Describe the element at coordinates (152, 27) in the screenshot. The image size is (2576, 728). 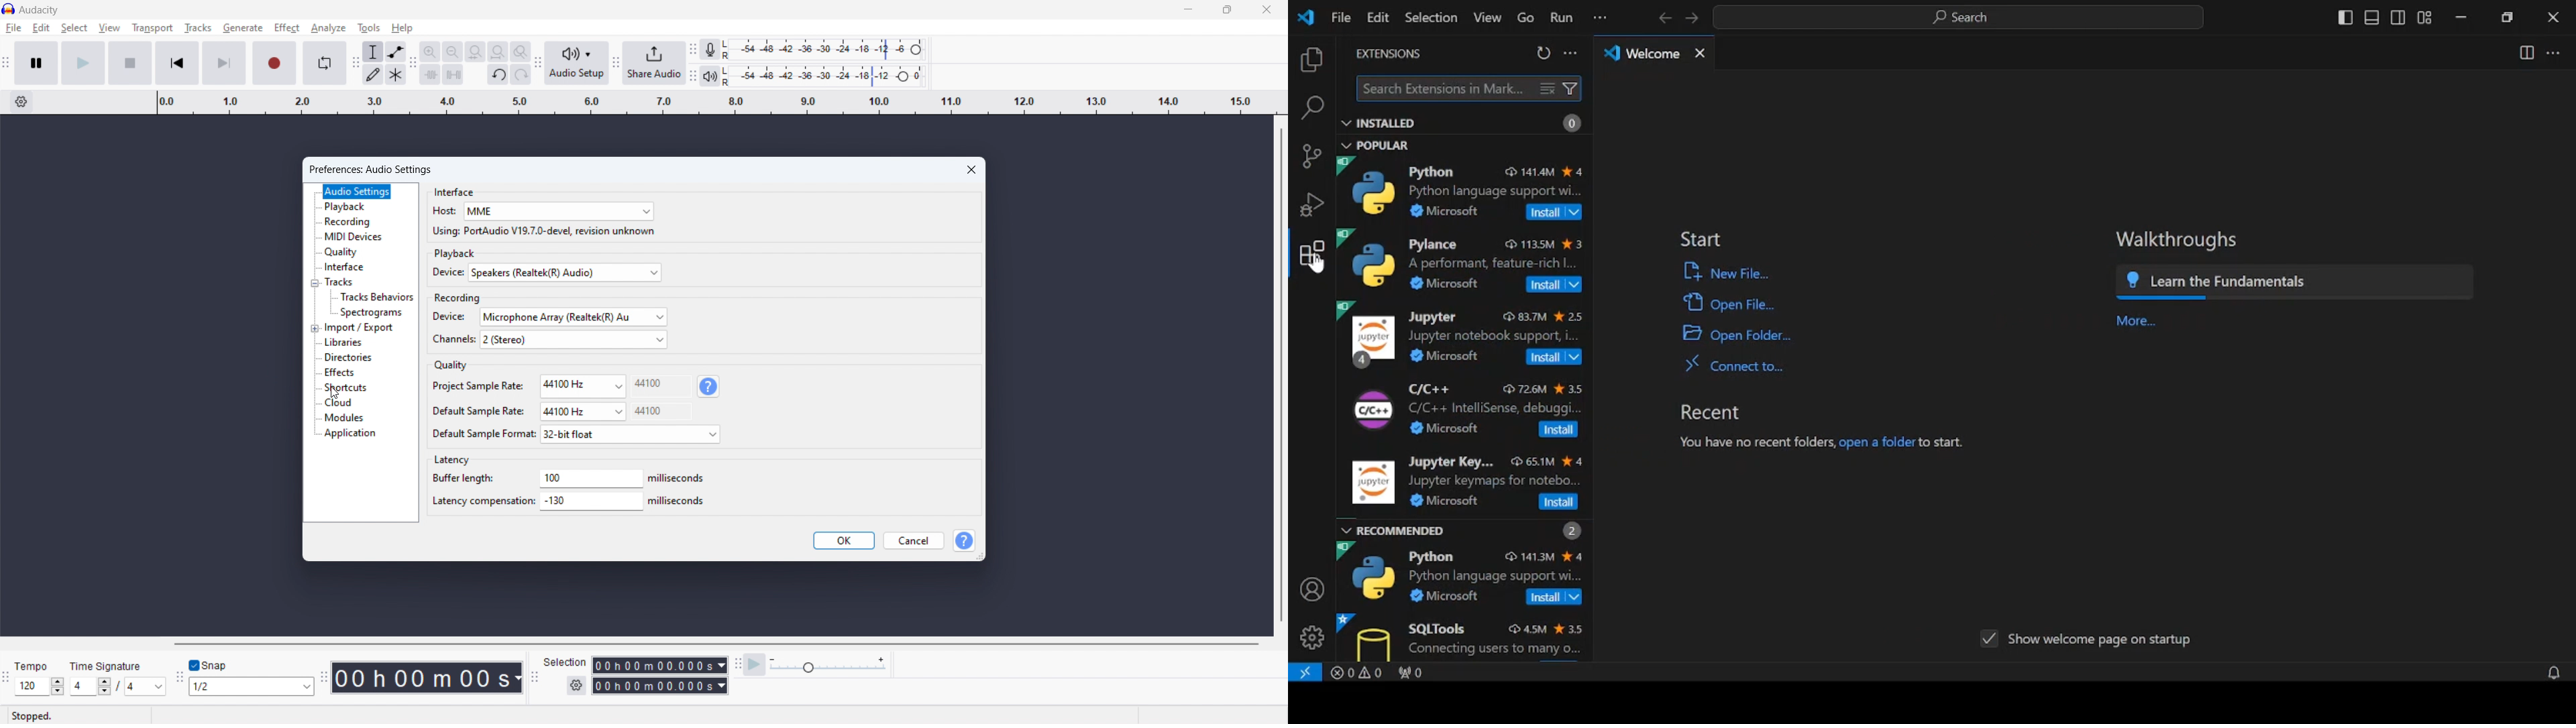
I see `transport` at that location.